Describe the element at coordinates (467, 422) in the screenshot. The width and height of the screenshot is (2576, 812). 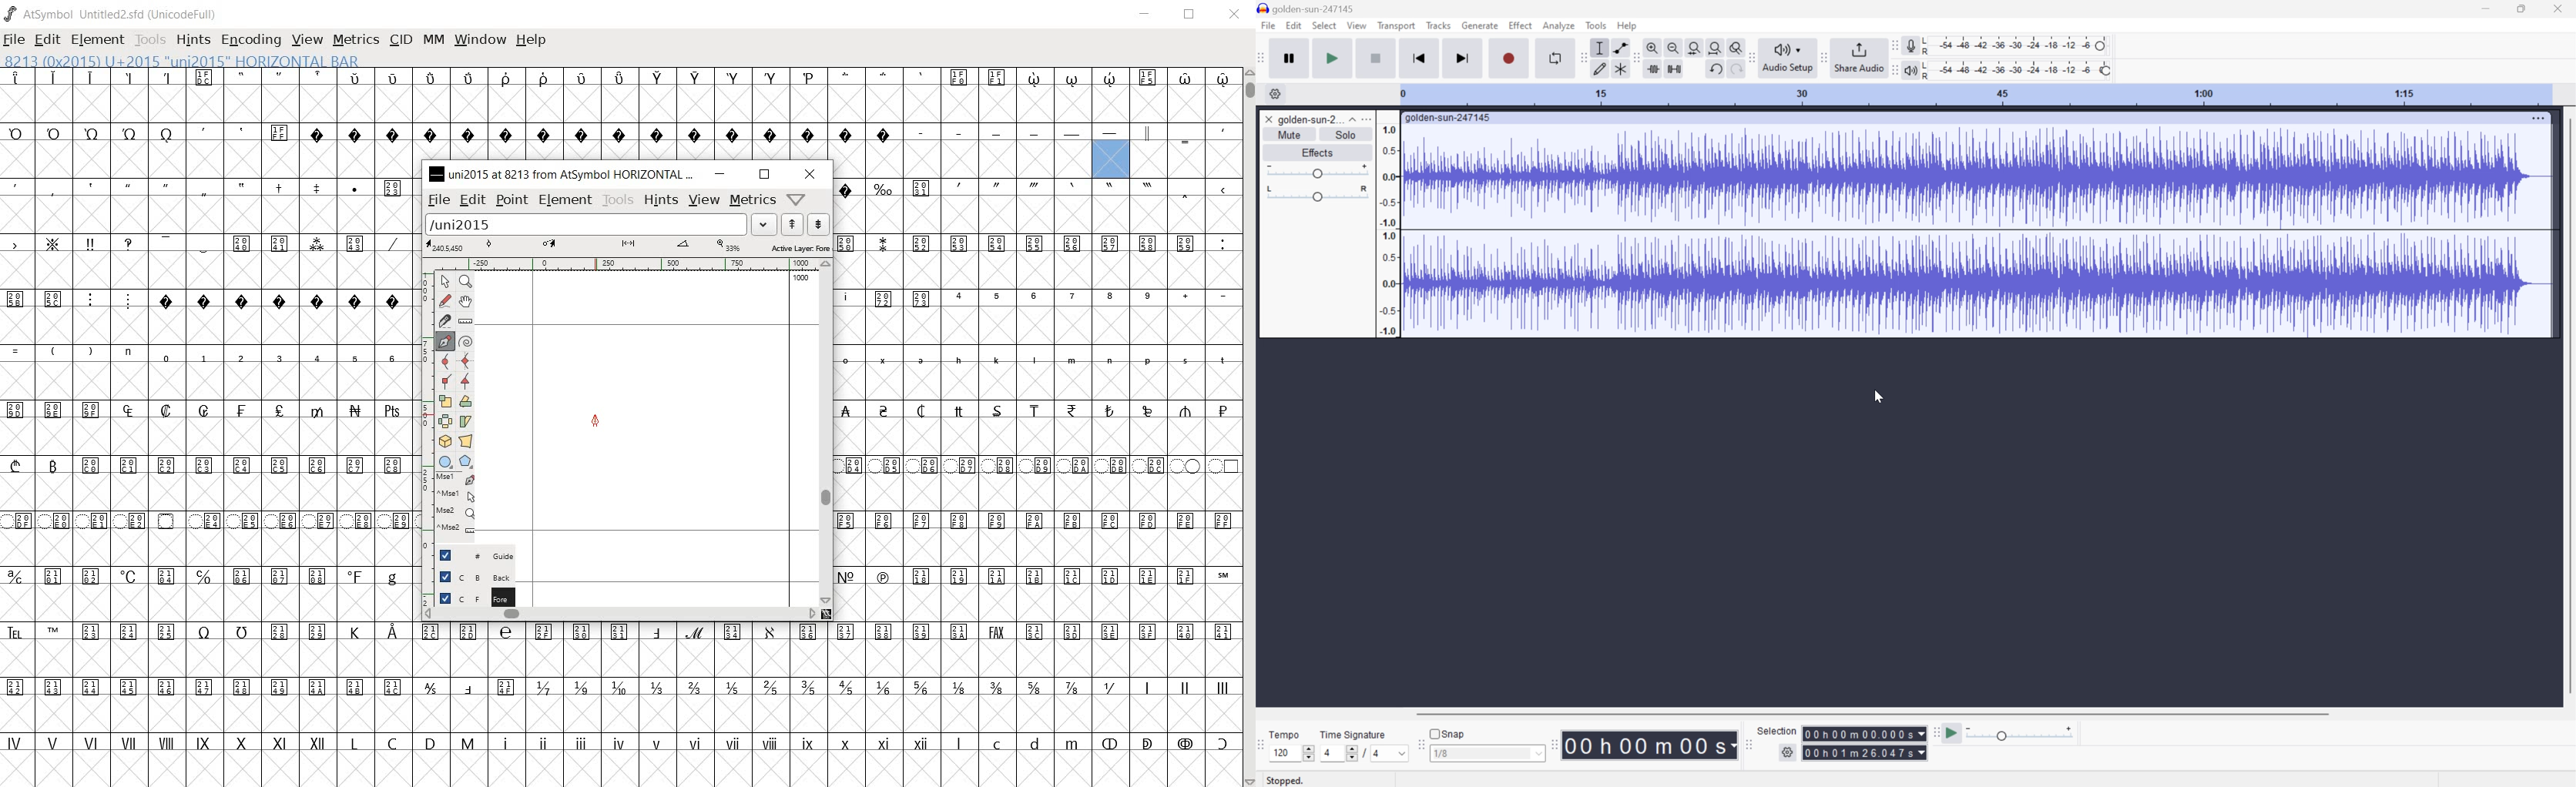
I see `Rotate the selection` at that location.